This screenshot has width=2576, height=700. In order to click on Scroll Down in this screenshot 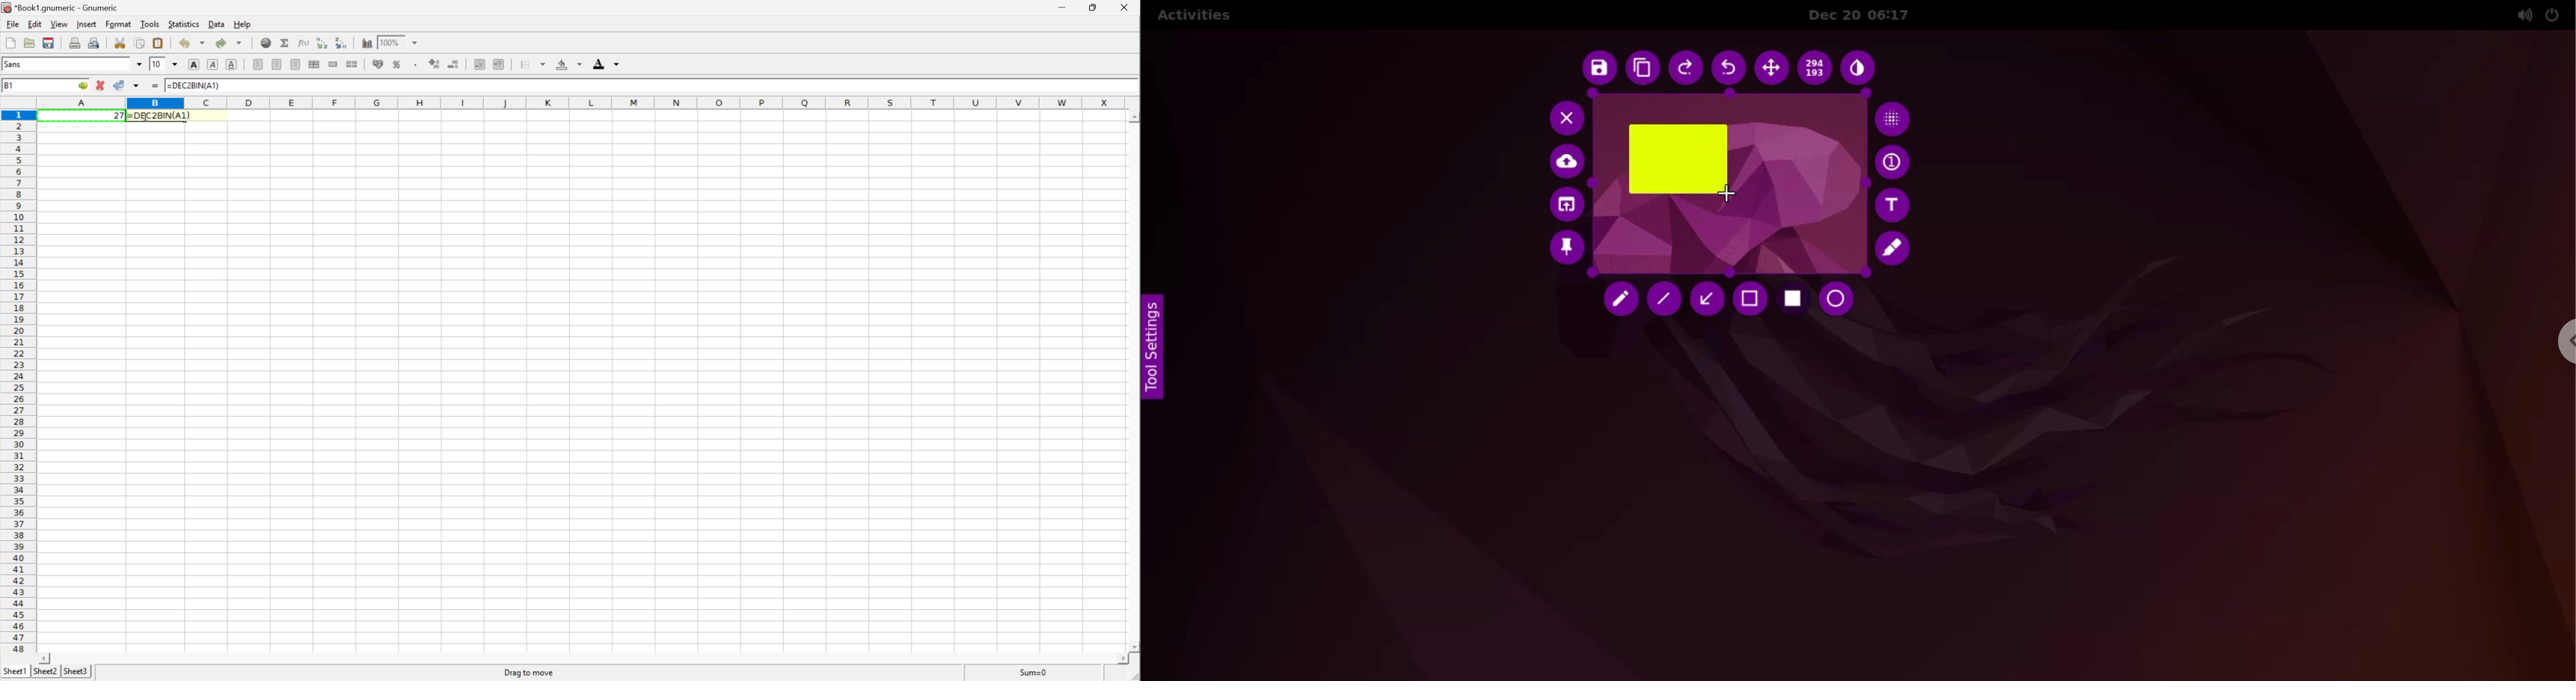, I will do `click(1133, 645)`.